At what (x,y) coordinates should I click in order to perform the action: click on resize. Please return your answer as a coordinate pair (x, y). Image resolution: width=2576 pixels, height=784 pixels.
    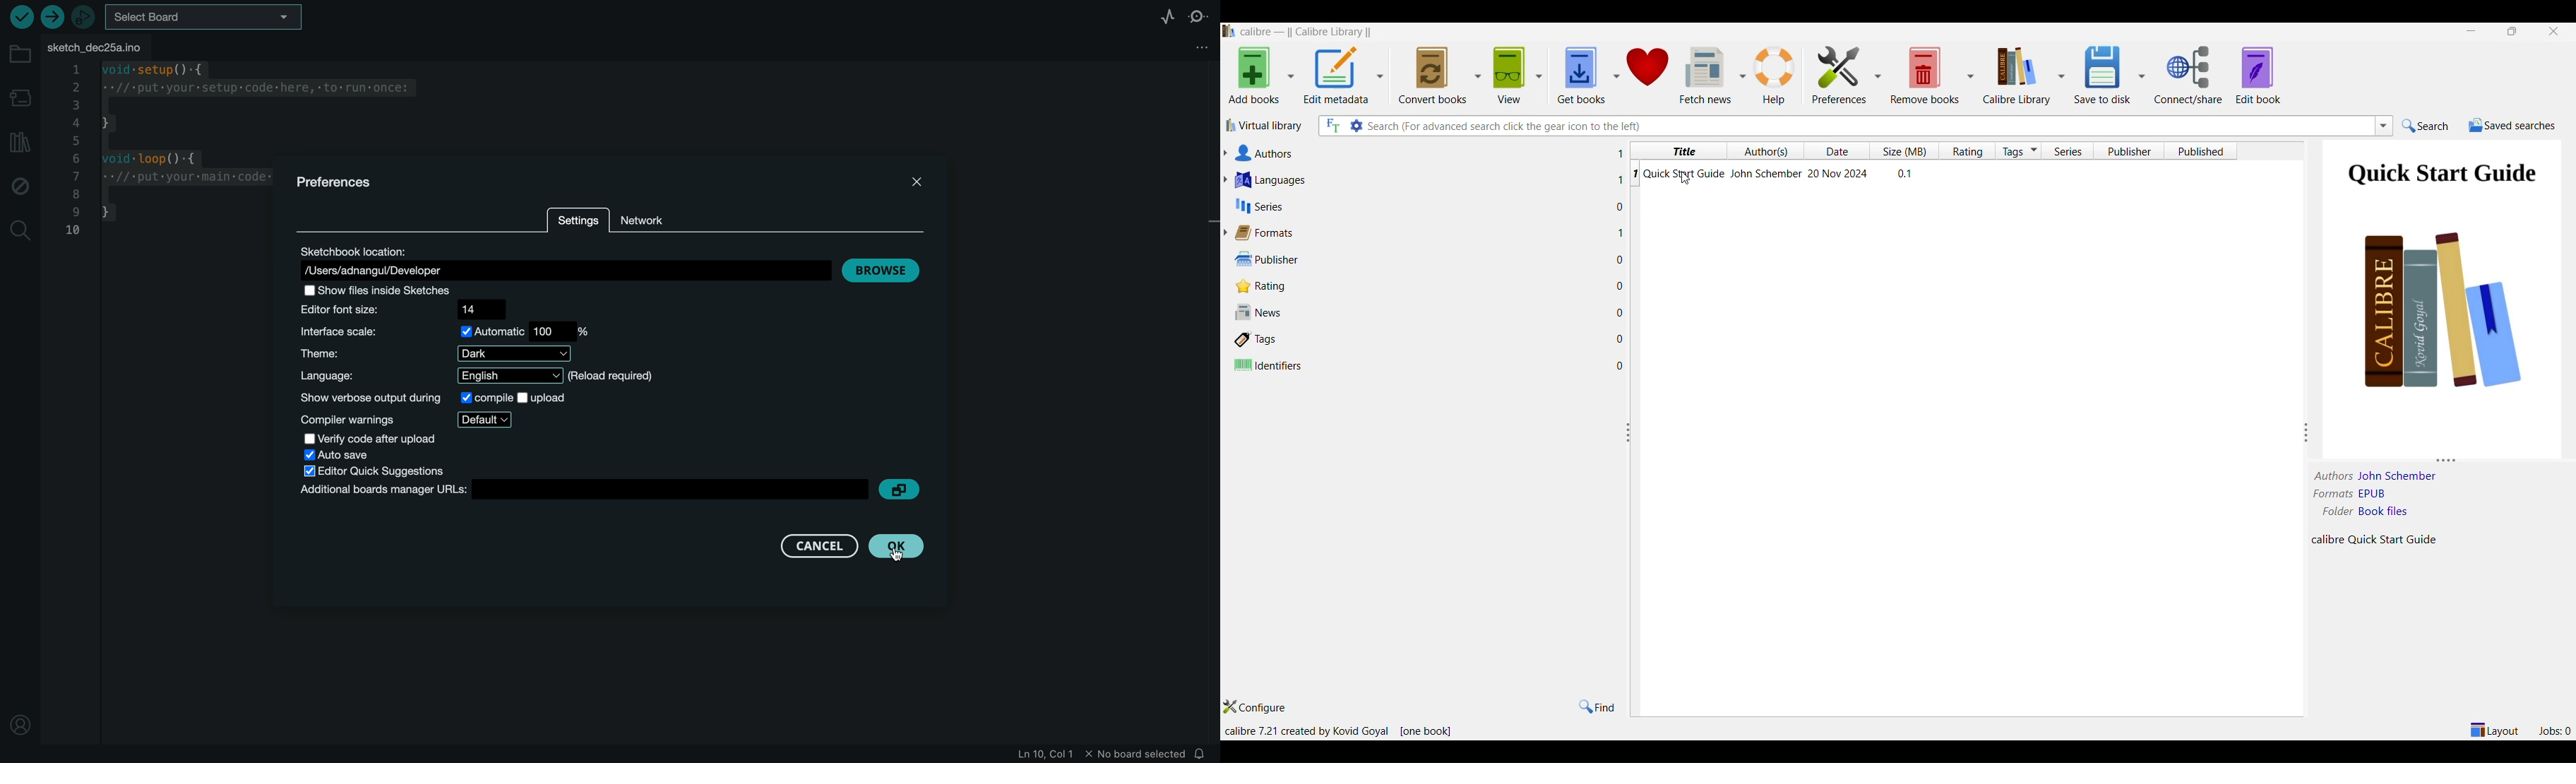
    Looking at the image, I should click on (2307, 432).